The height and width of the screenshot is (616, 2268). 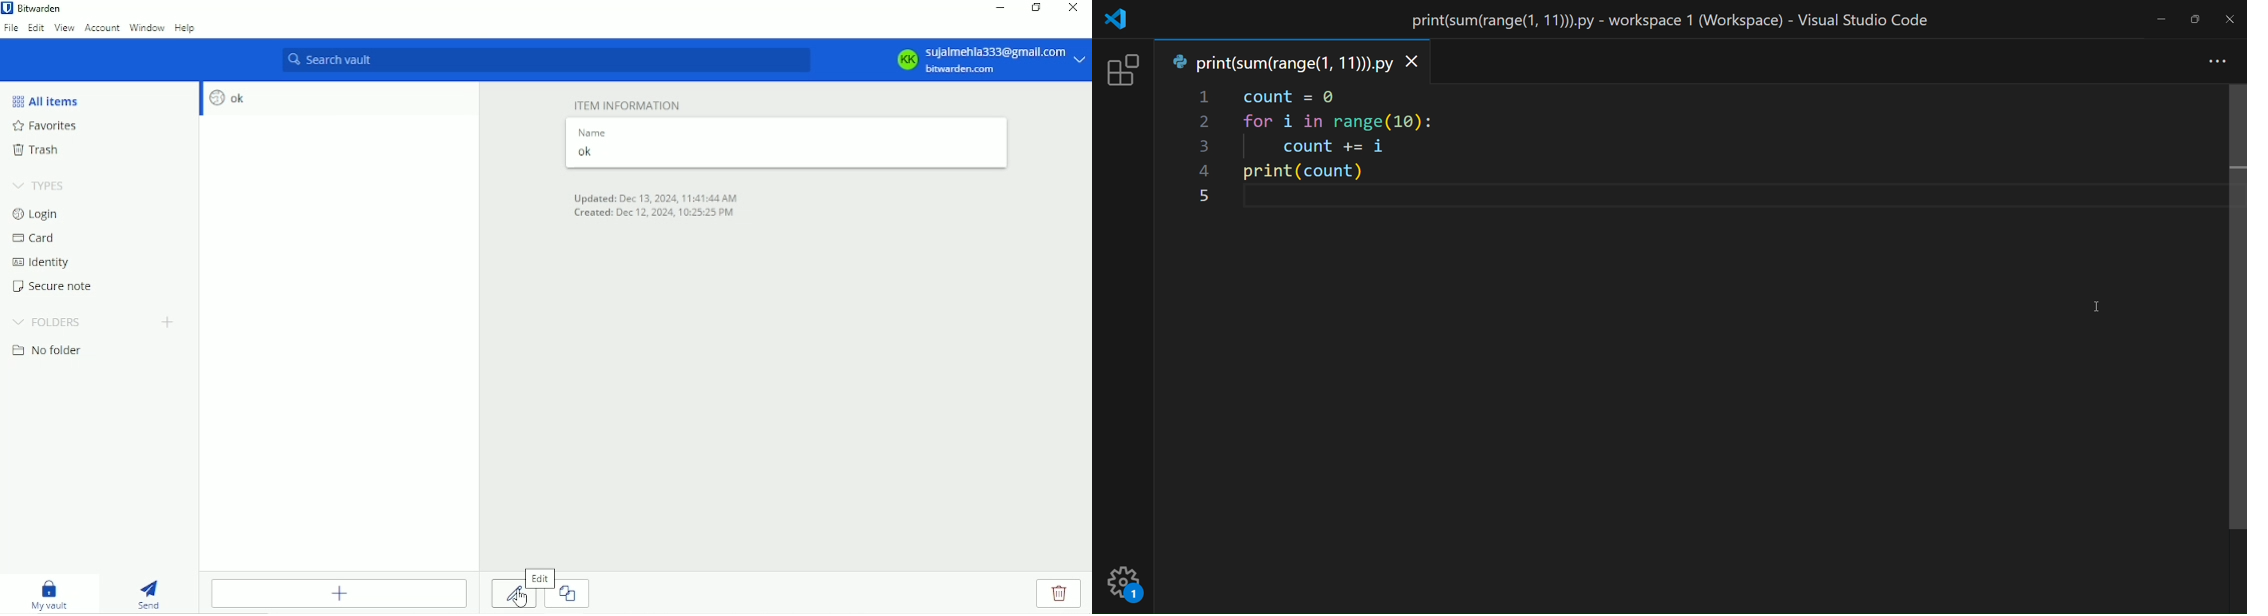 I want to click on Secure note, so click(x=55, y=286).